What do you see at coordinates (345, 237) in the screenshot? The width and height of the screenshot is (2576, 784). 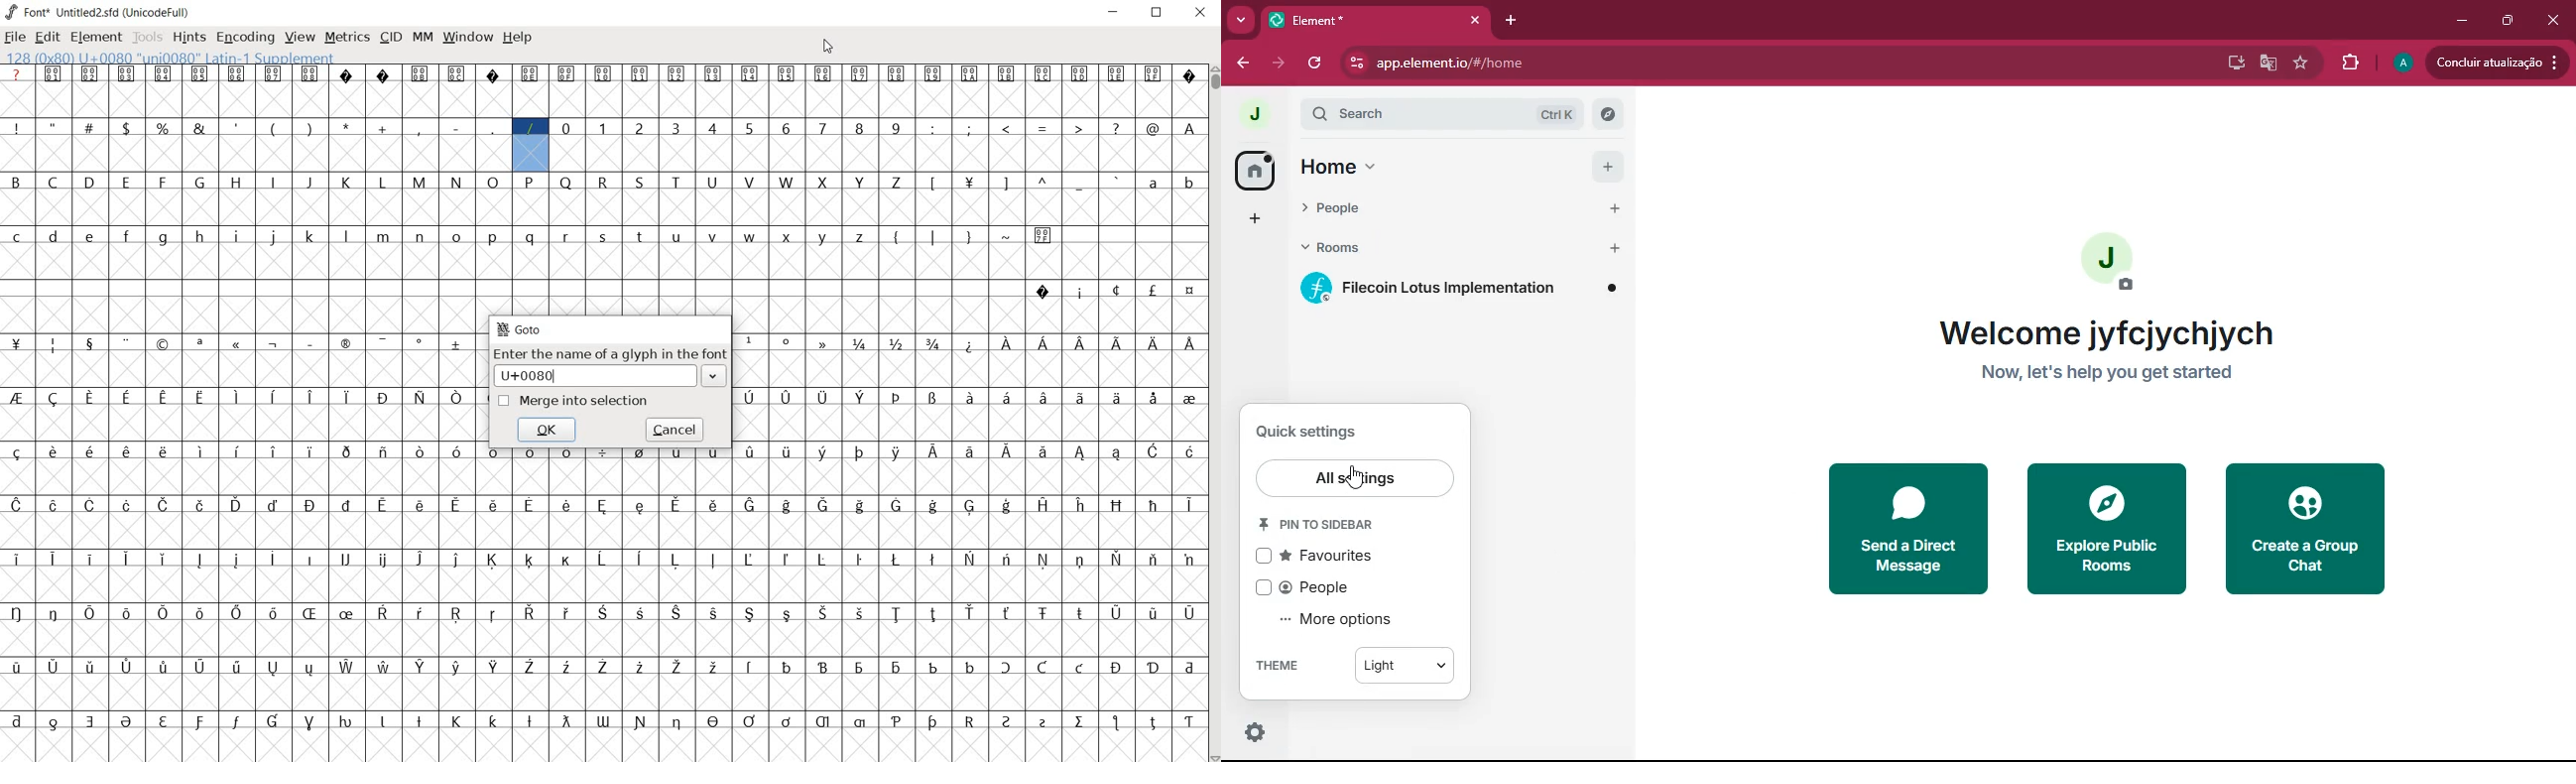 I see `glyph` at bounding box center [345, 237].